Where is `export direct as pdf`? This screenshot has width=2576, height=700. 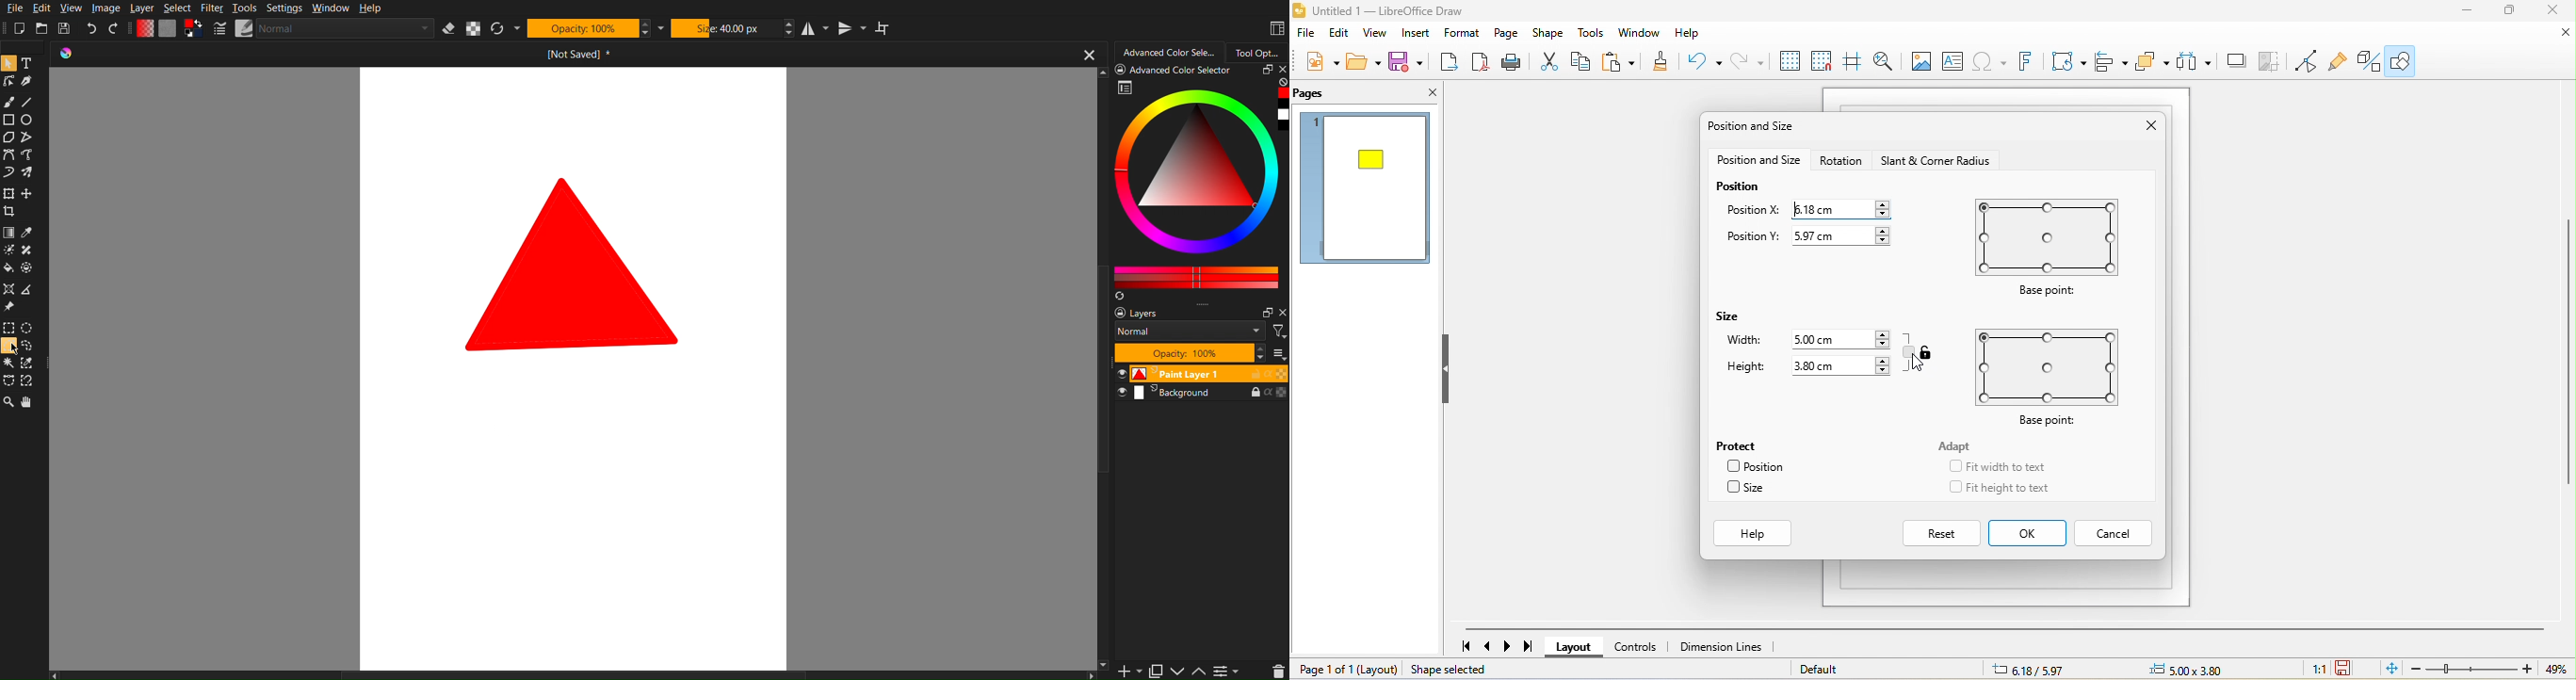 export direct as pdf is located at coordinates (1480, 64).